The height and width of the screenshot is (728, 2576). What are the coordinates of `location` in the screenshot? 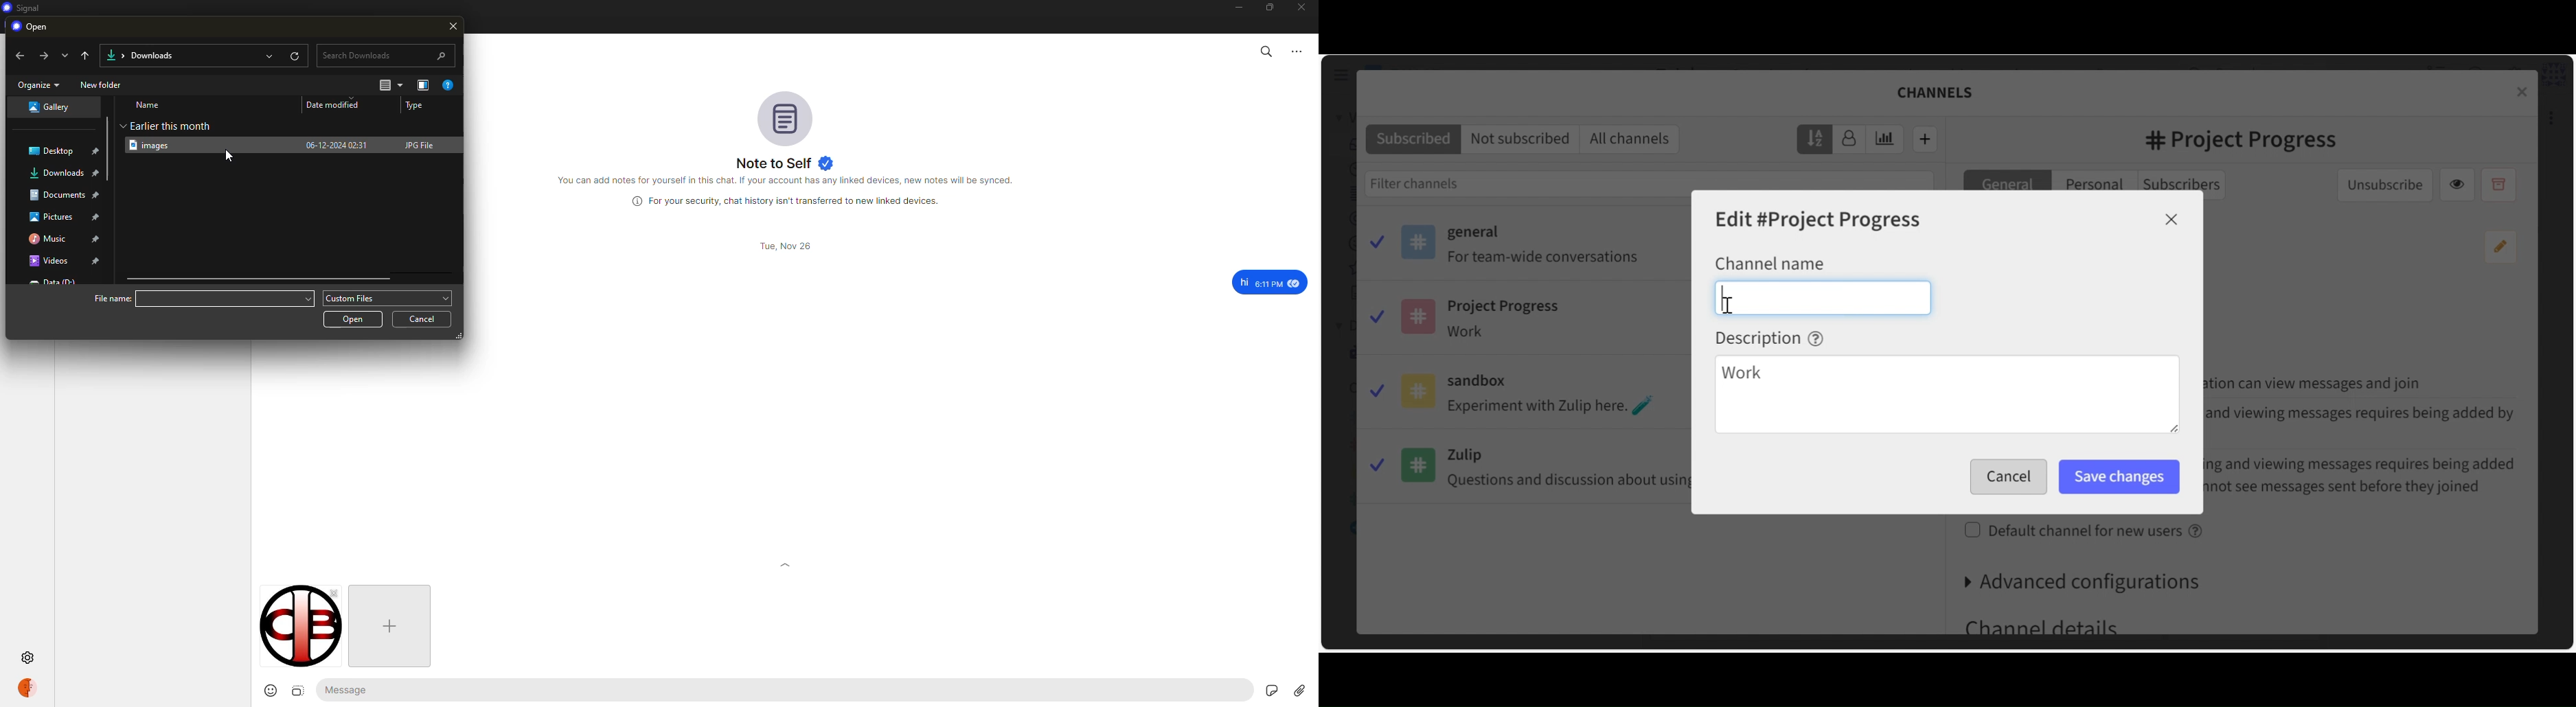 It's located at (51, 217).